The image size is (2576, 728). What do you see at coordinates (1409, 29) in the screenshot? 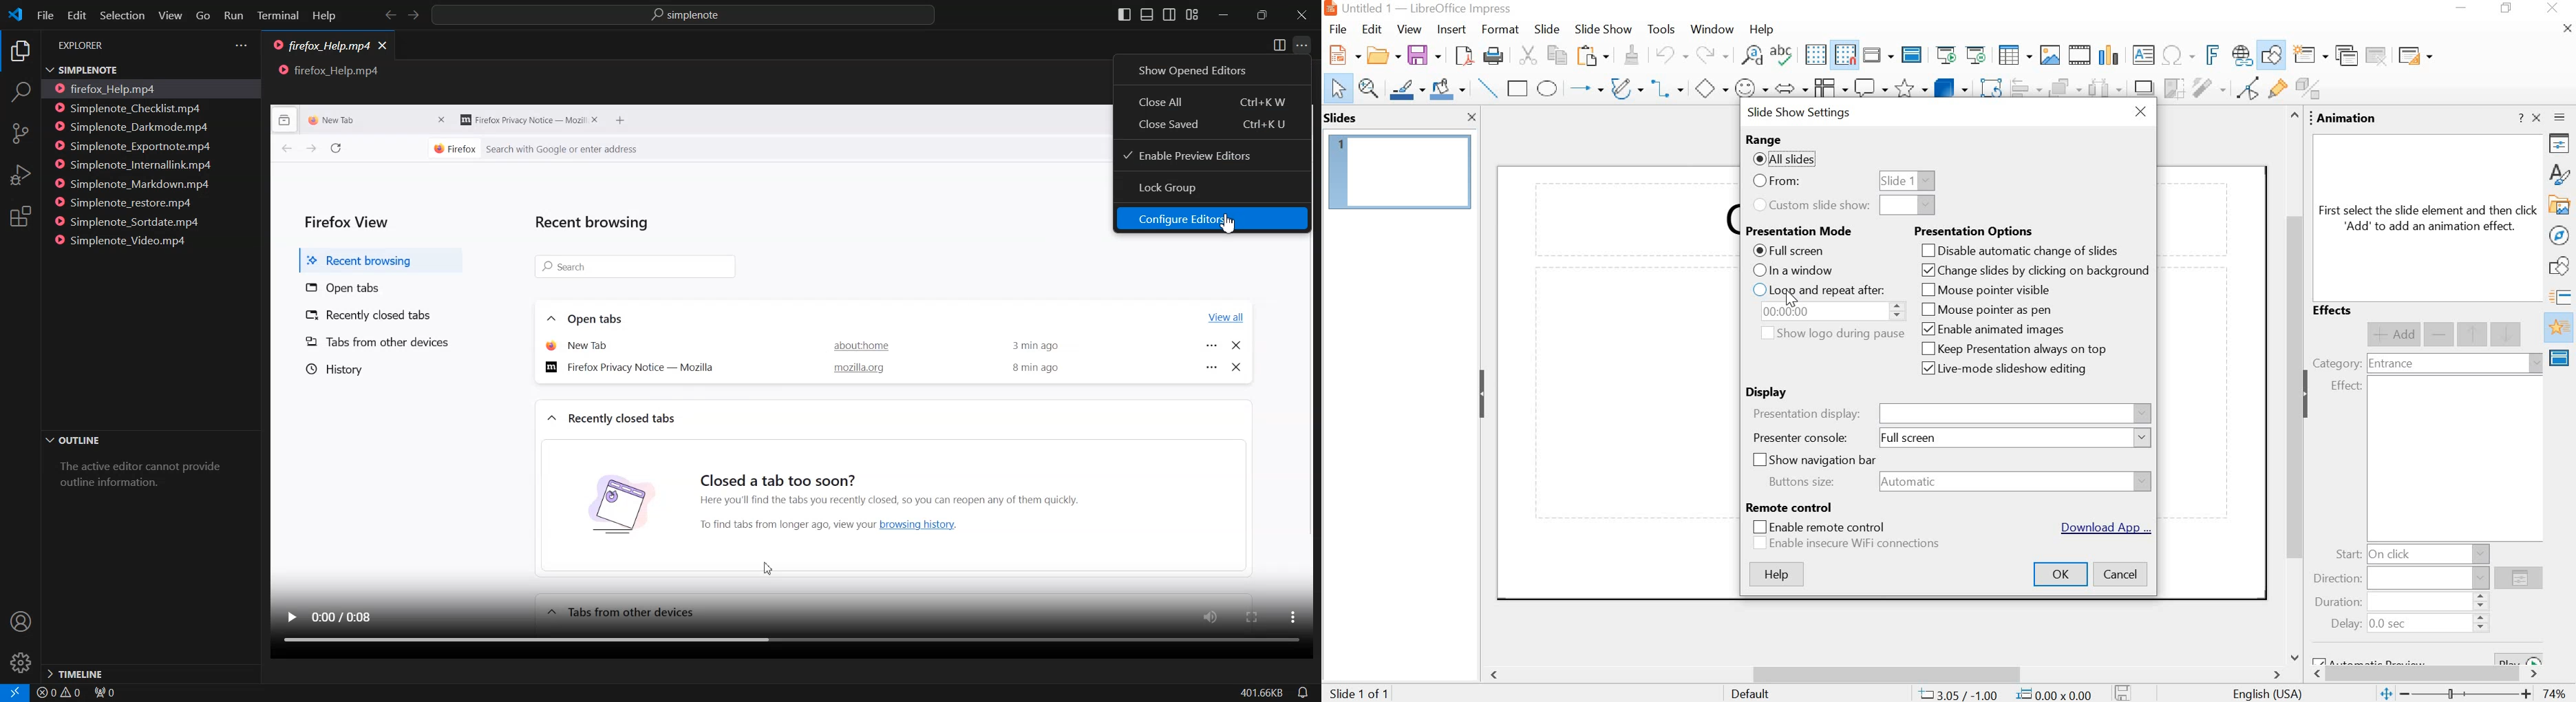
I see `view menu` at bounding box center [1409, 29].